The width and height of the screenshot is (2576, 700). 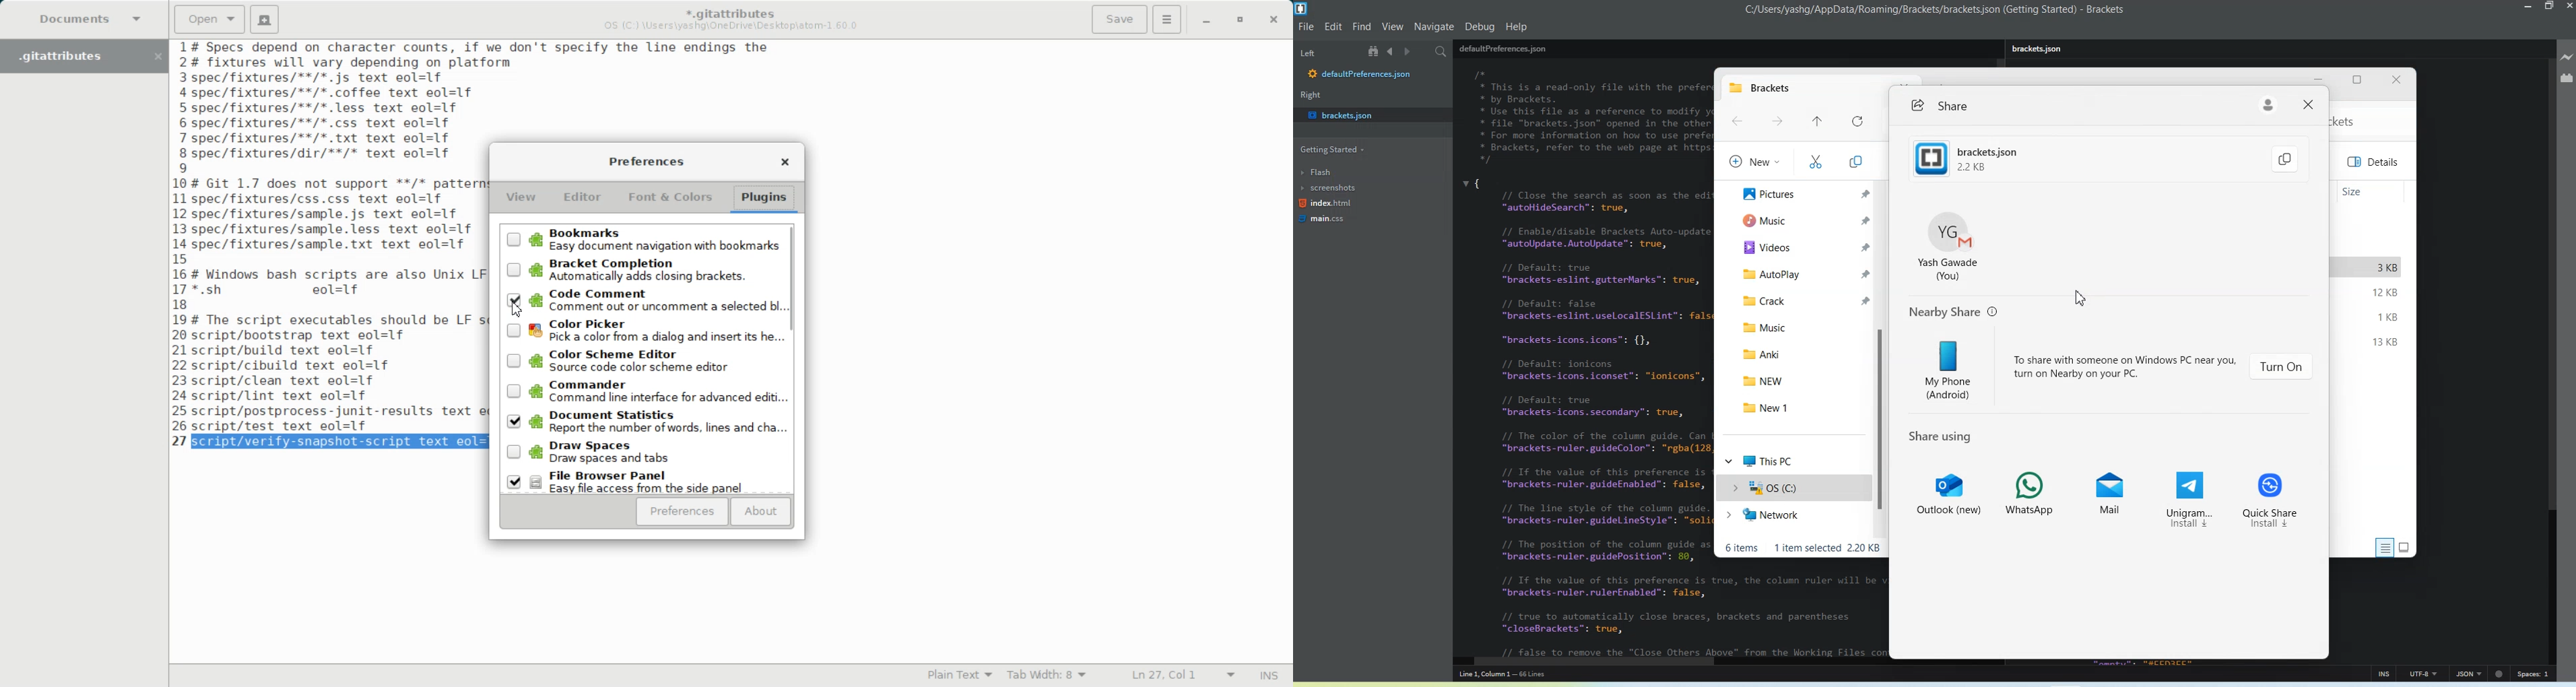 What do you see at coordinates (1434, 27) in the screenshot?
I see `Navigate` at bounding box center [1434, 27].